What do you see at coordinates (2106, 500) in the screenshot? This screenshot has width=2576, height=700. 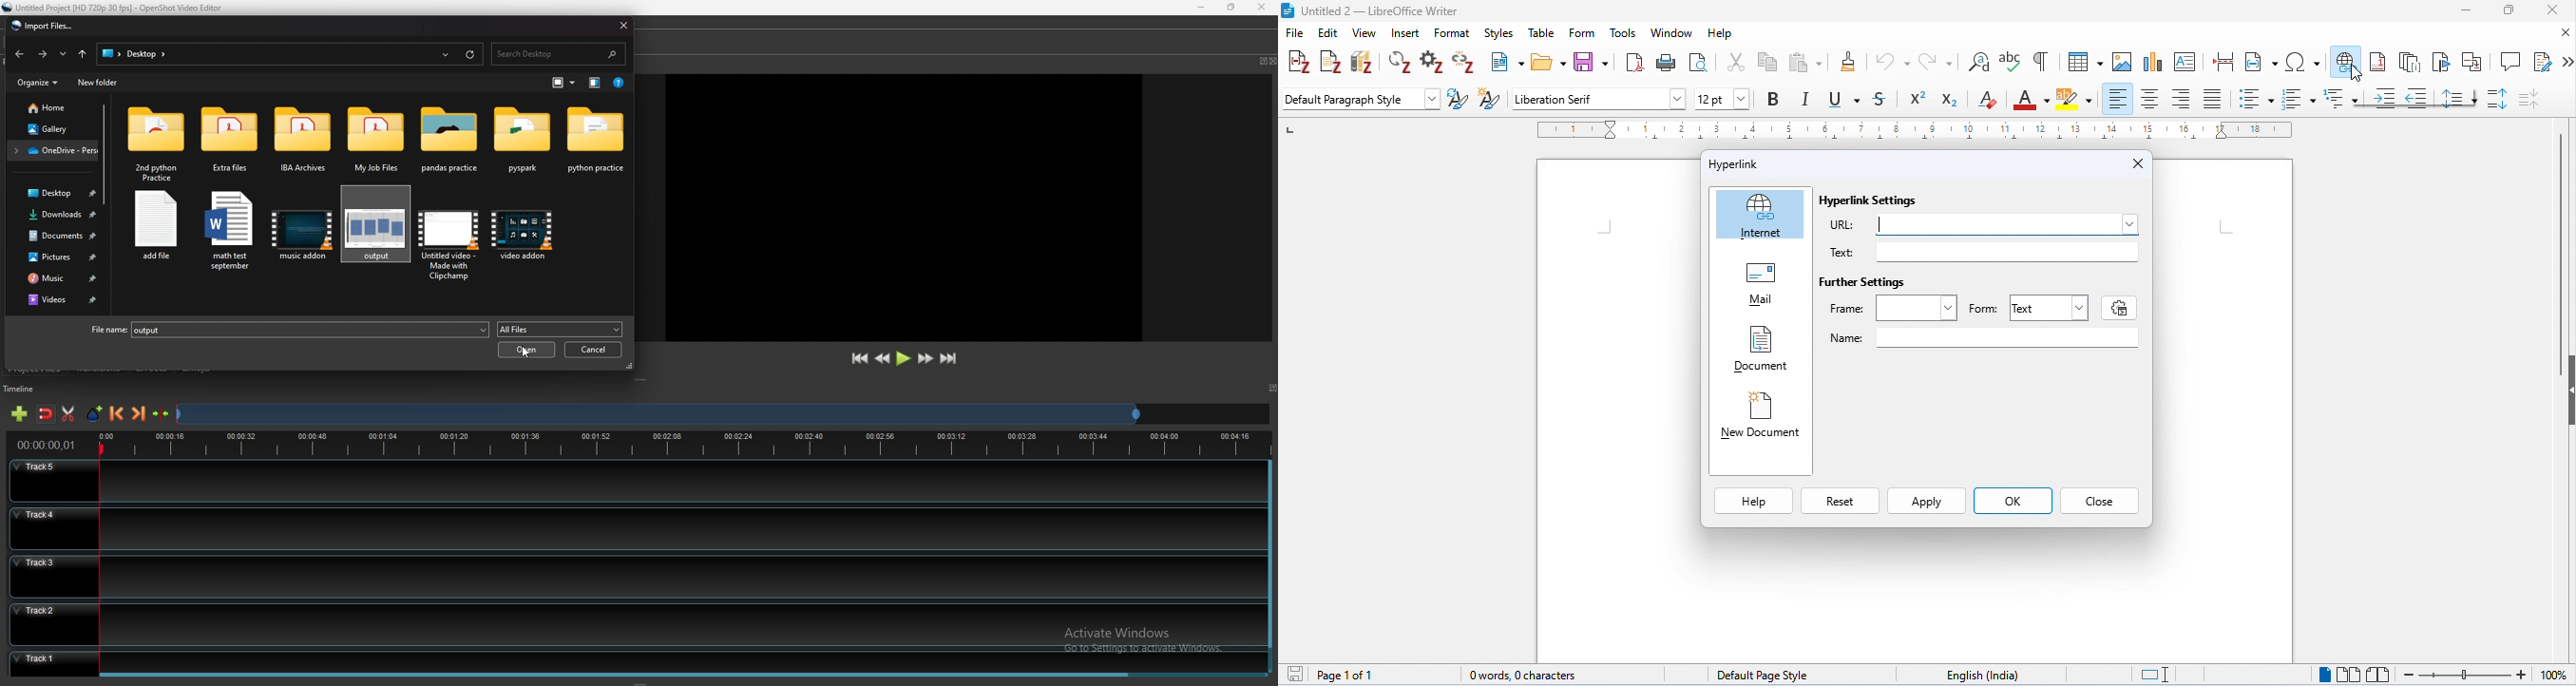 I see `Close` at bounding box center [2106, 500].